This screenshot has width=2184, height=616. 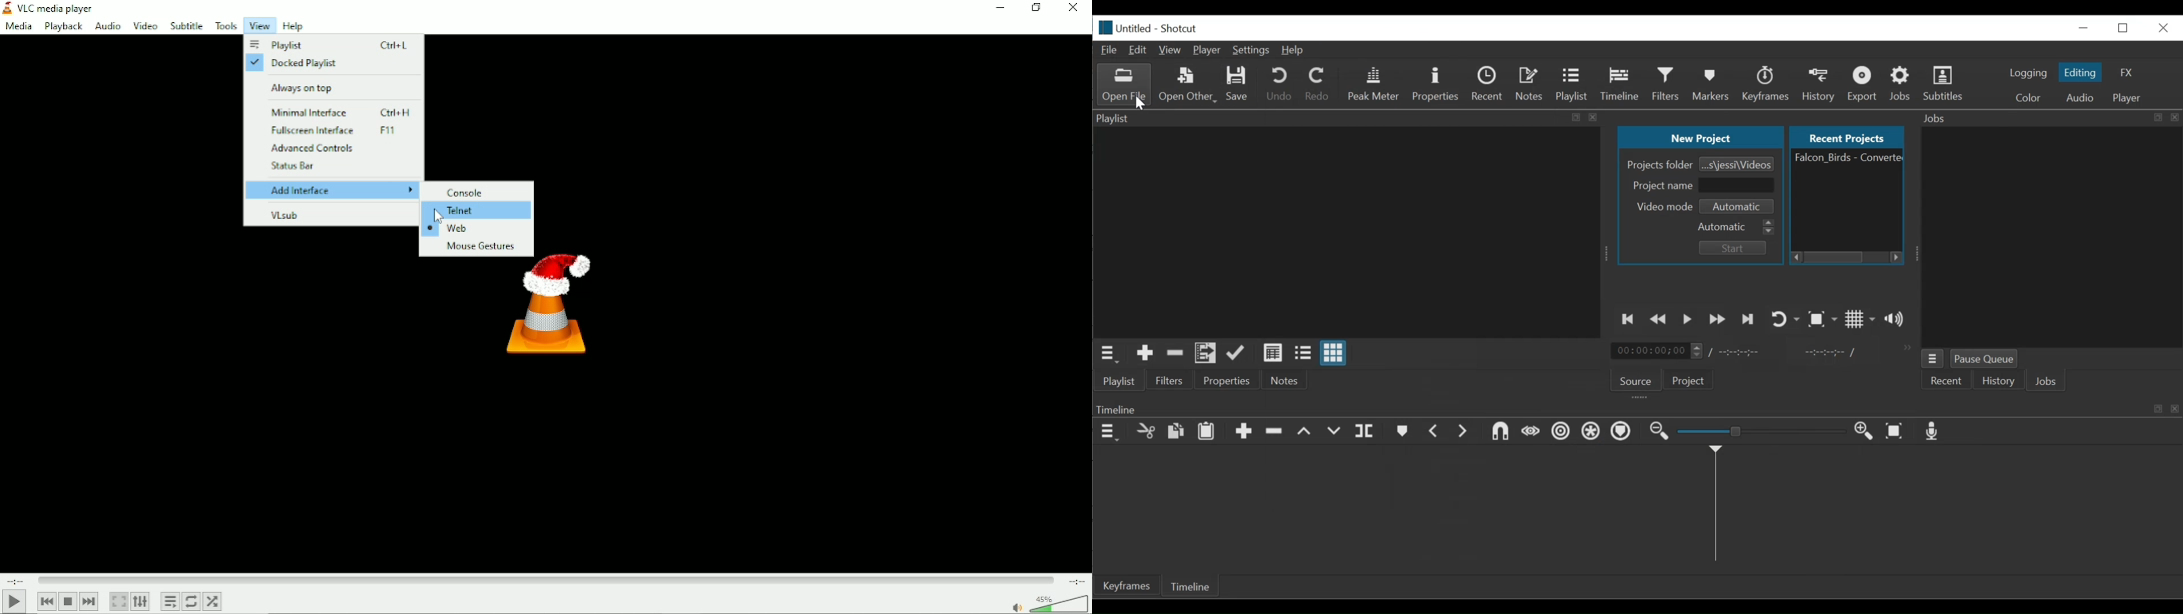 What do you see at coordinates (1933, 359) in the screenshot?
I see `Jobs Menu` at bounding box center [1933, 359].